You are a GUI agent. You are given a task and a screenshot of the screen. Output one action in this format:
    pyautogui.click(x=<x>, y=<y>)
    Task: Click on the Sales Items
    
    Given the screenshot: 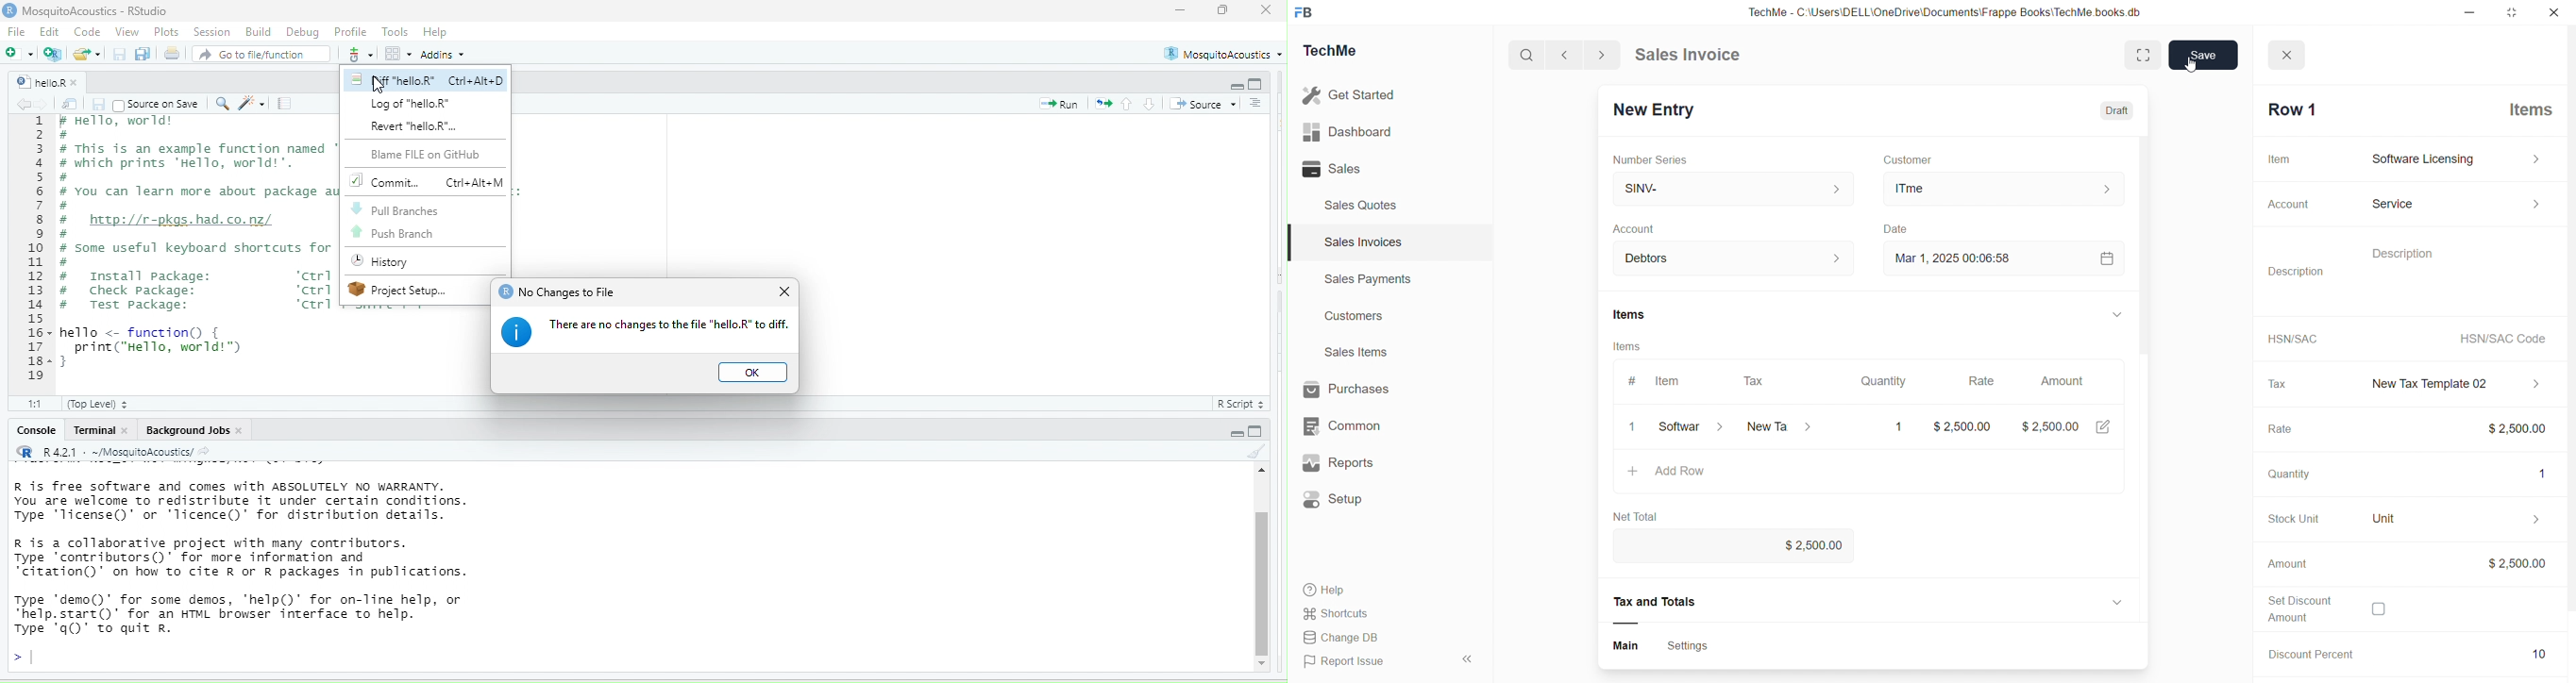 What is the action you would take?
    pyautogui.click(x=1362, y=354)
    